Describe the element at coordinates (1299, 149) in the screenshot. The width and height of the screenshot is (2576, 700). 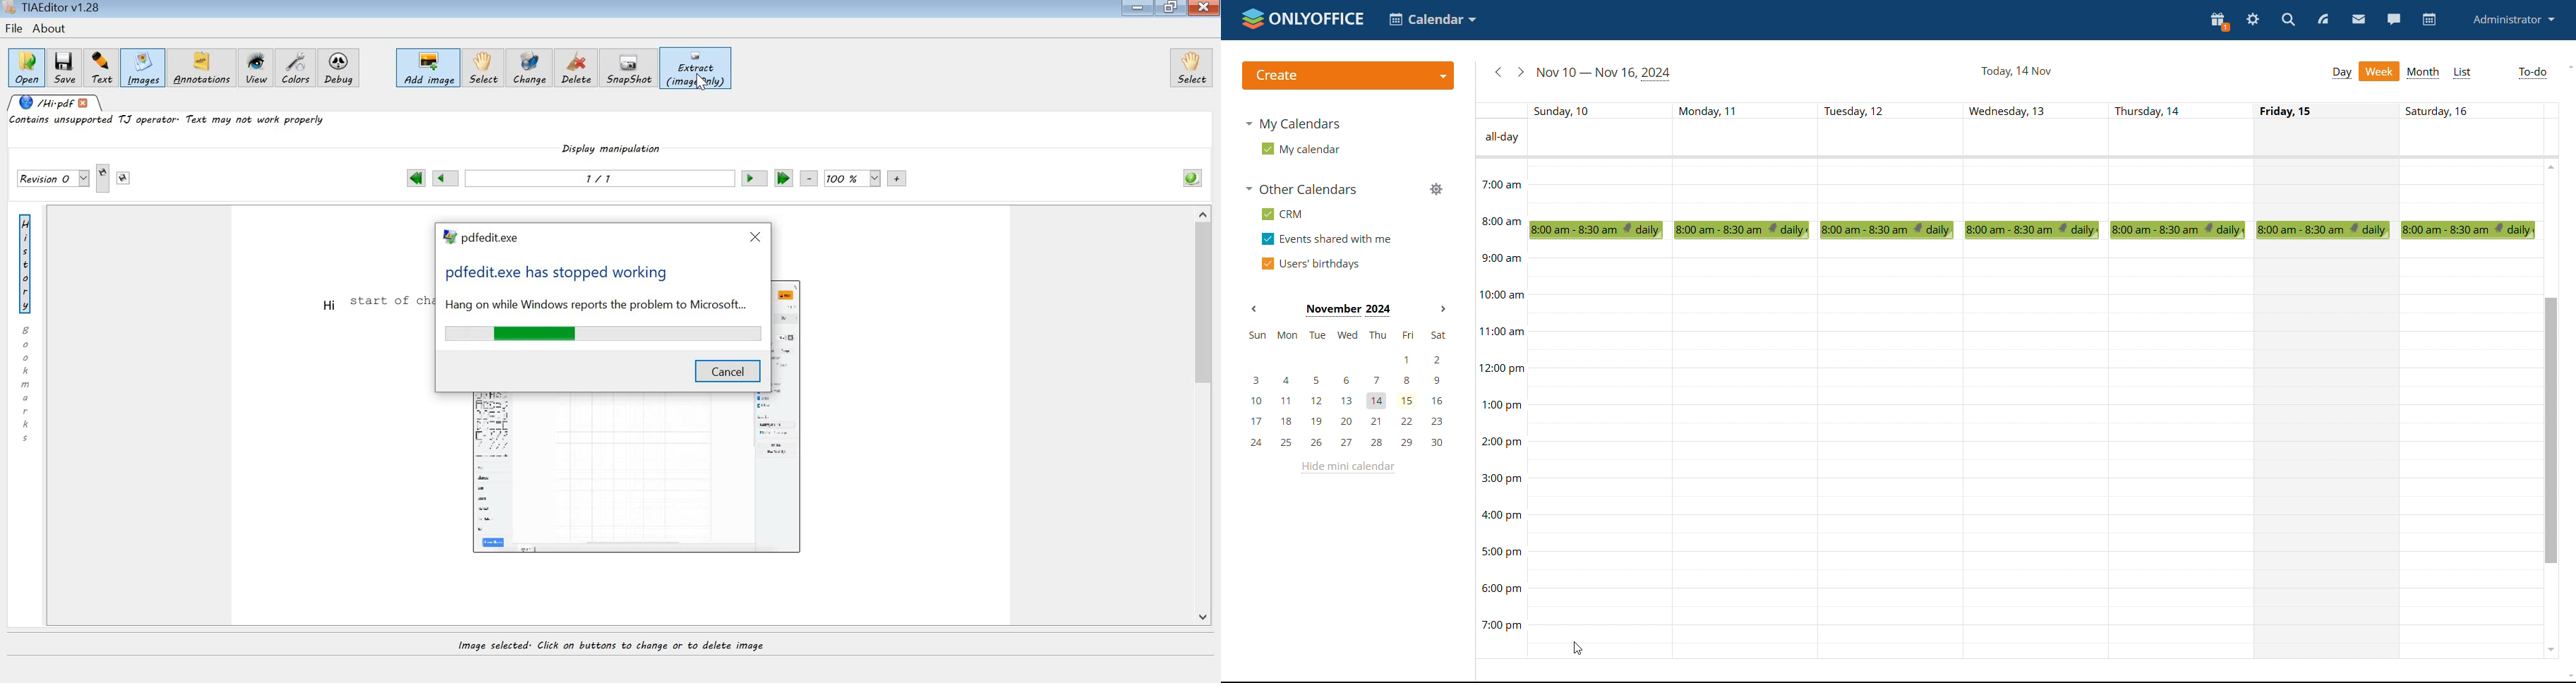
I see `my calendar` at that location.